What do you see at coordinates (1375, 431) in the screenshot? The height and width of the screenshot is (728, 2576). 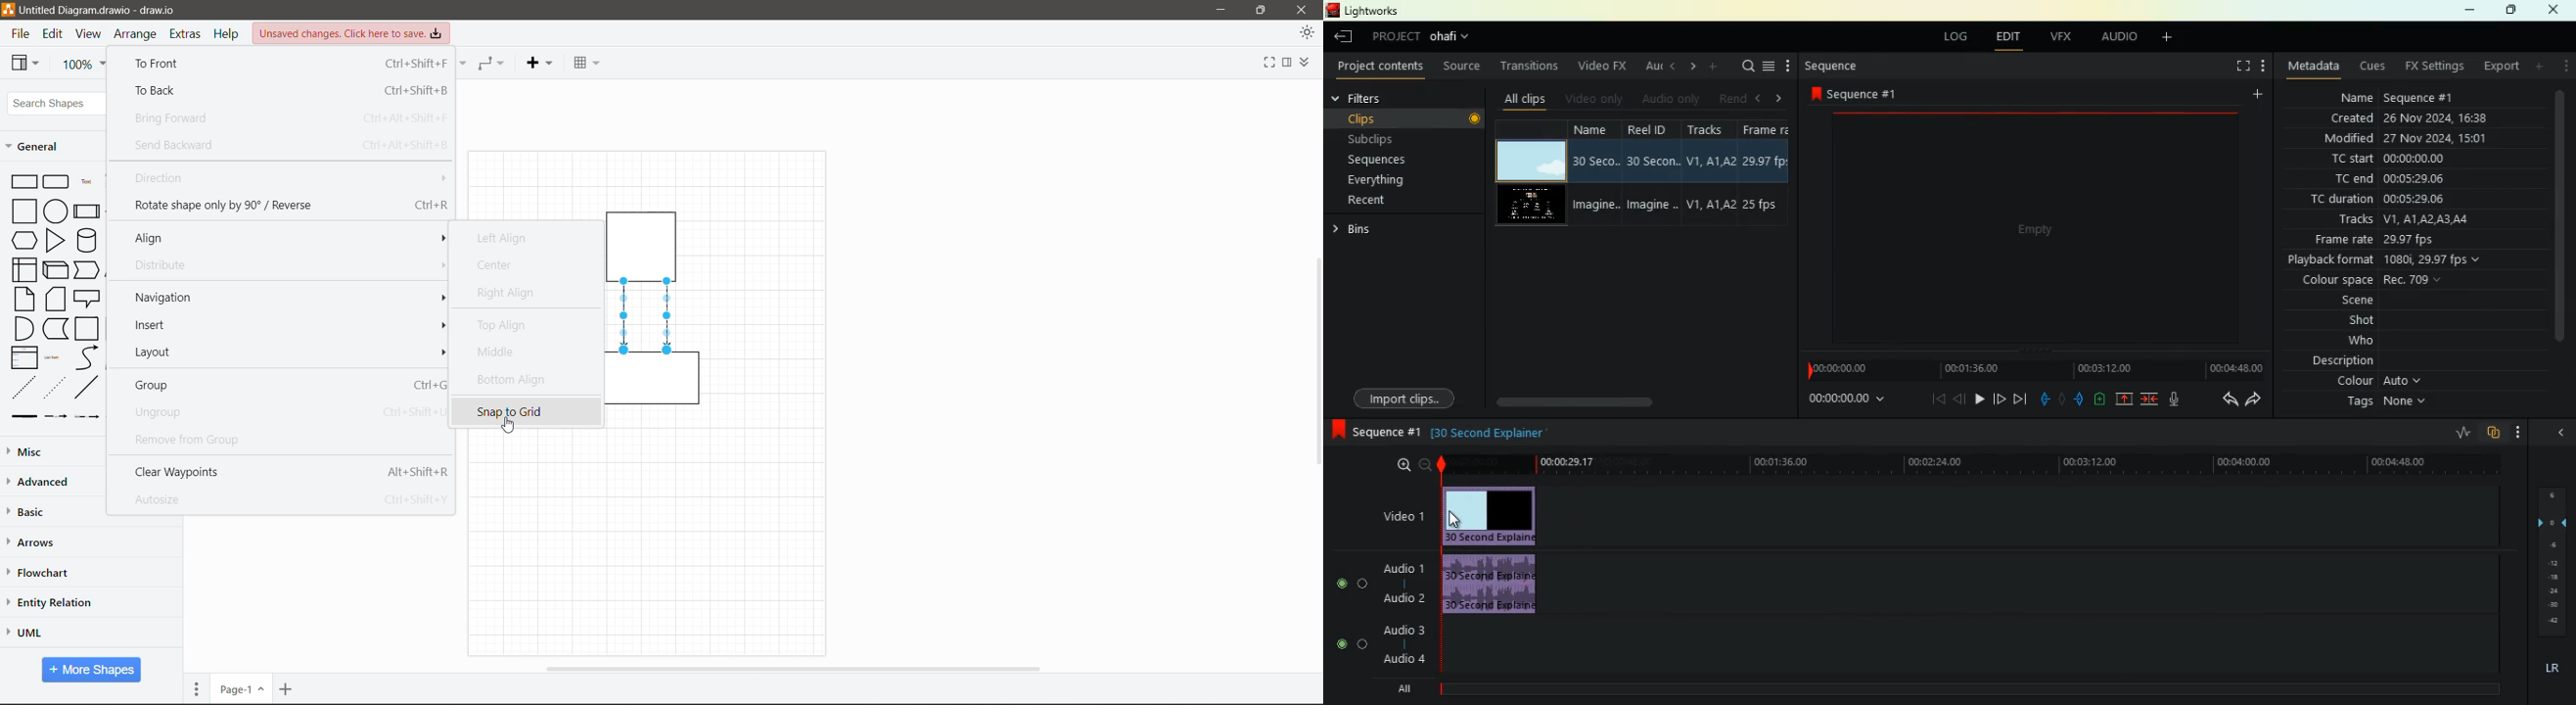 I see `sequence` at bounding box center [1375, 431].